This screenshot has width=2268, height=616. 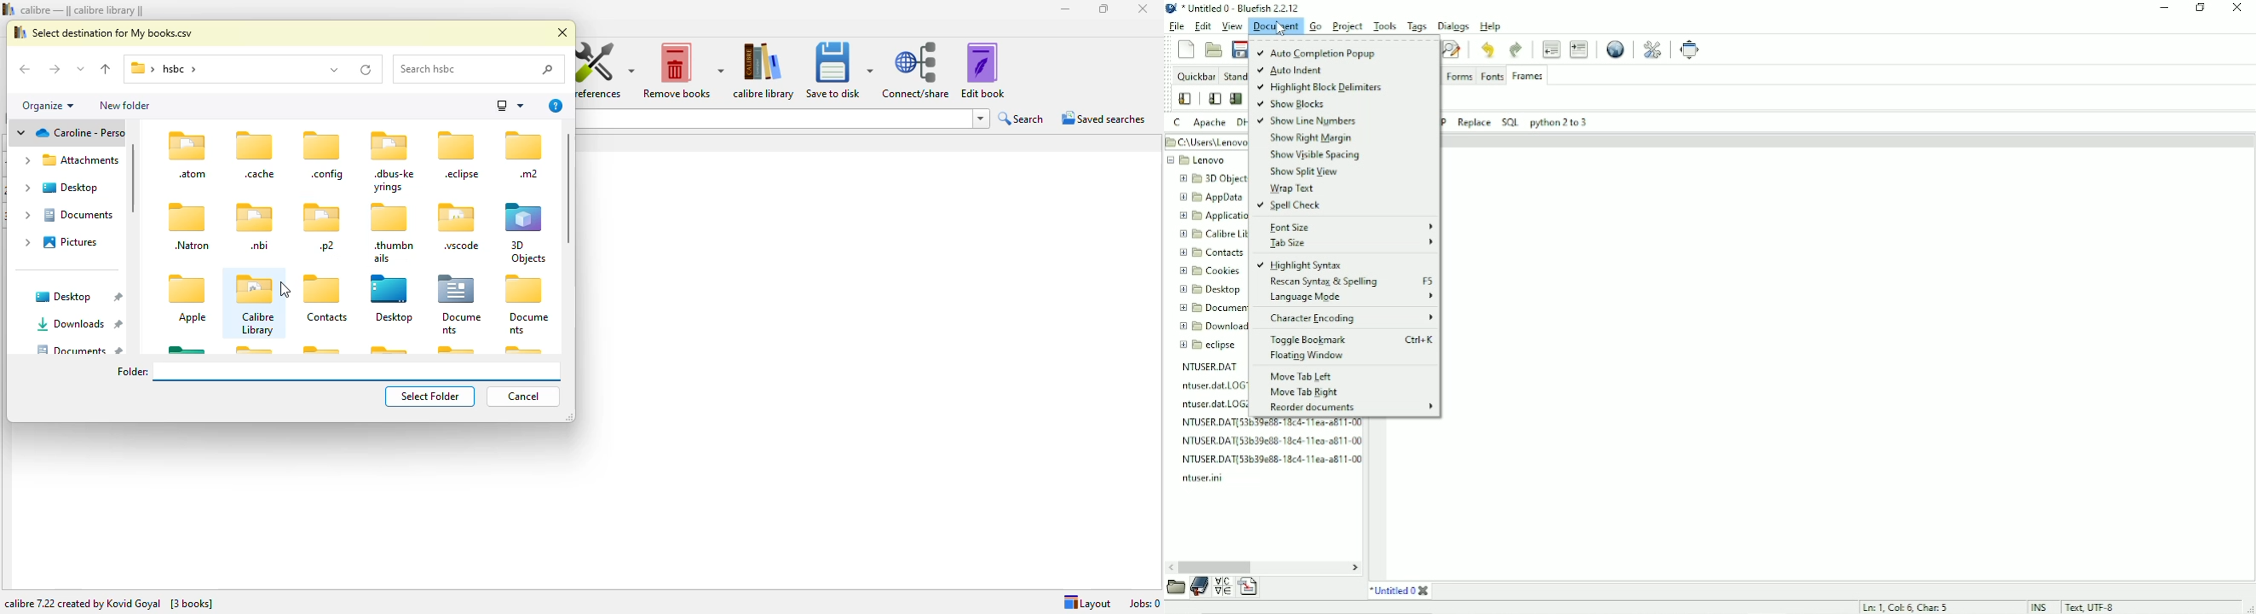 What do you see at coordinates (1489, 50) in the screenshot?
I see `Undo` at bounding box center [1489, 50].